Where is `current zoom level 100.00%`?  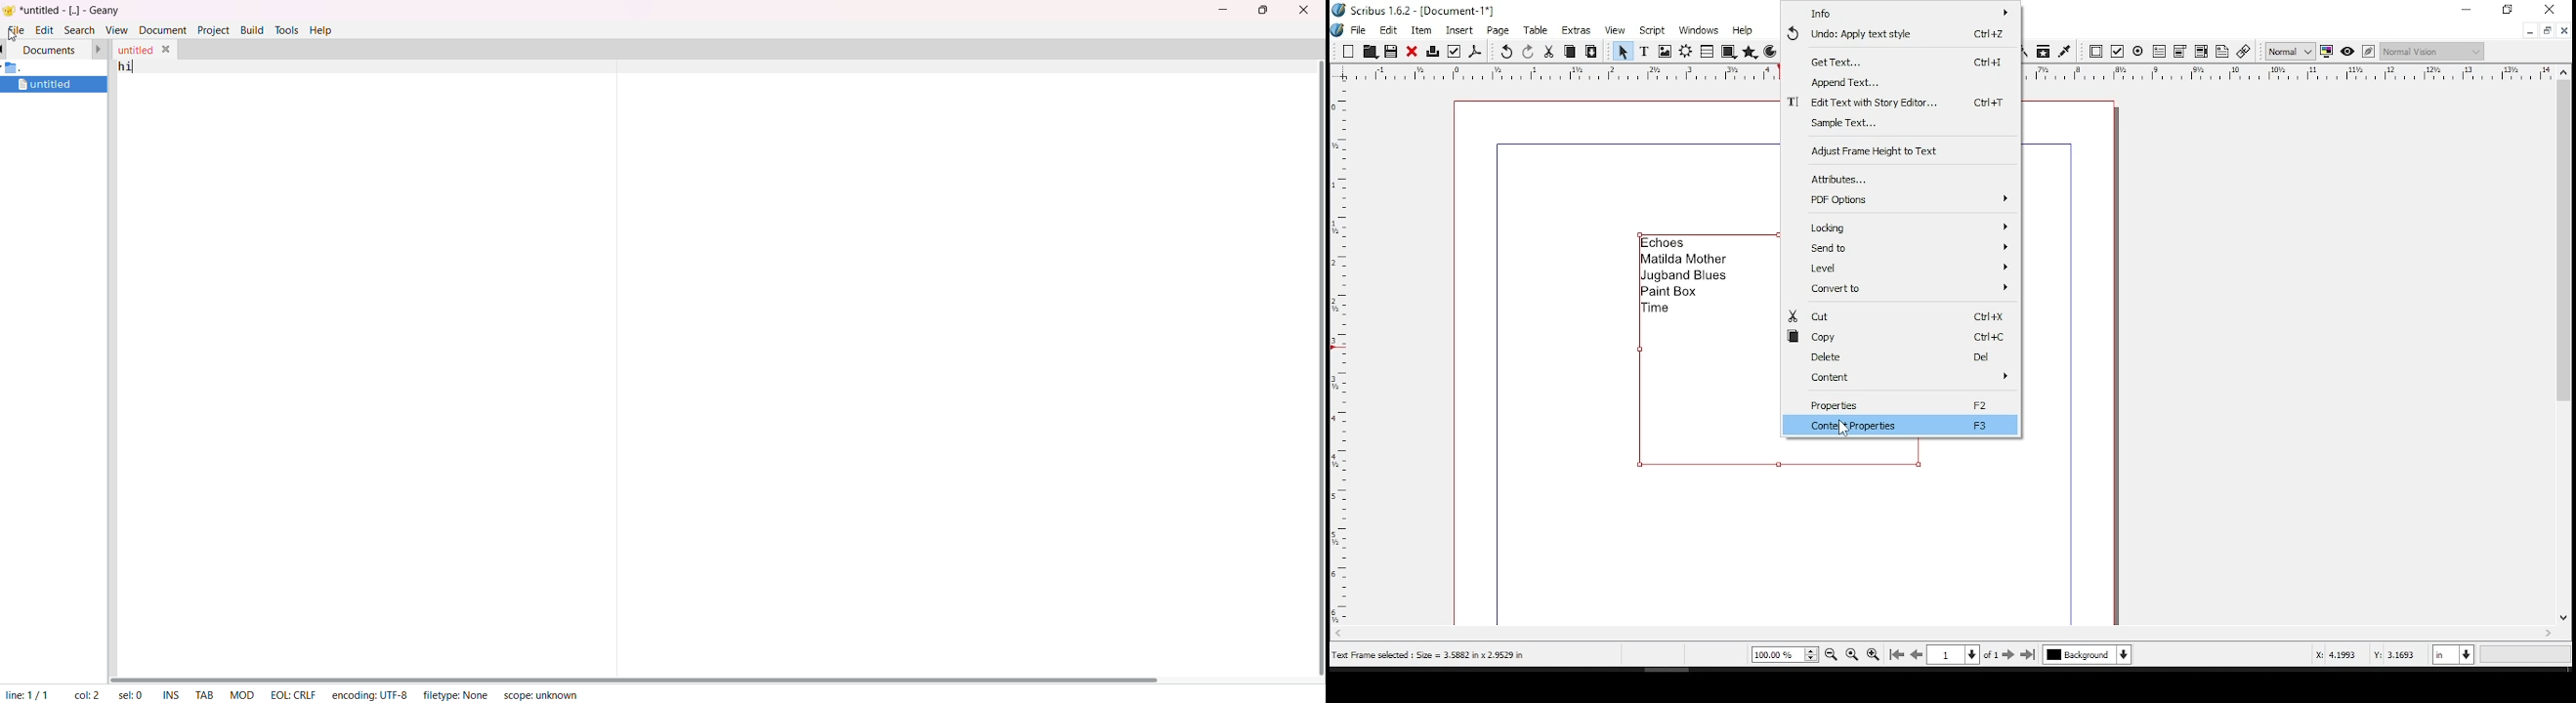
current zoom level 100.00% is located at coordinates (1785, 654).